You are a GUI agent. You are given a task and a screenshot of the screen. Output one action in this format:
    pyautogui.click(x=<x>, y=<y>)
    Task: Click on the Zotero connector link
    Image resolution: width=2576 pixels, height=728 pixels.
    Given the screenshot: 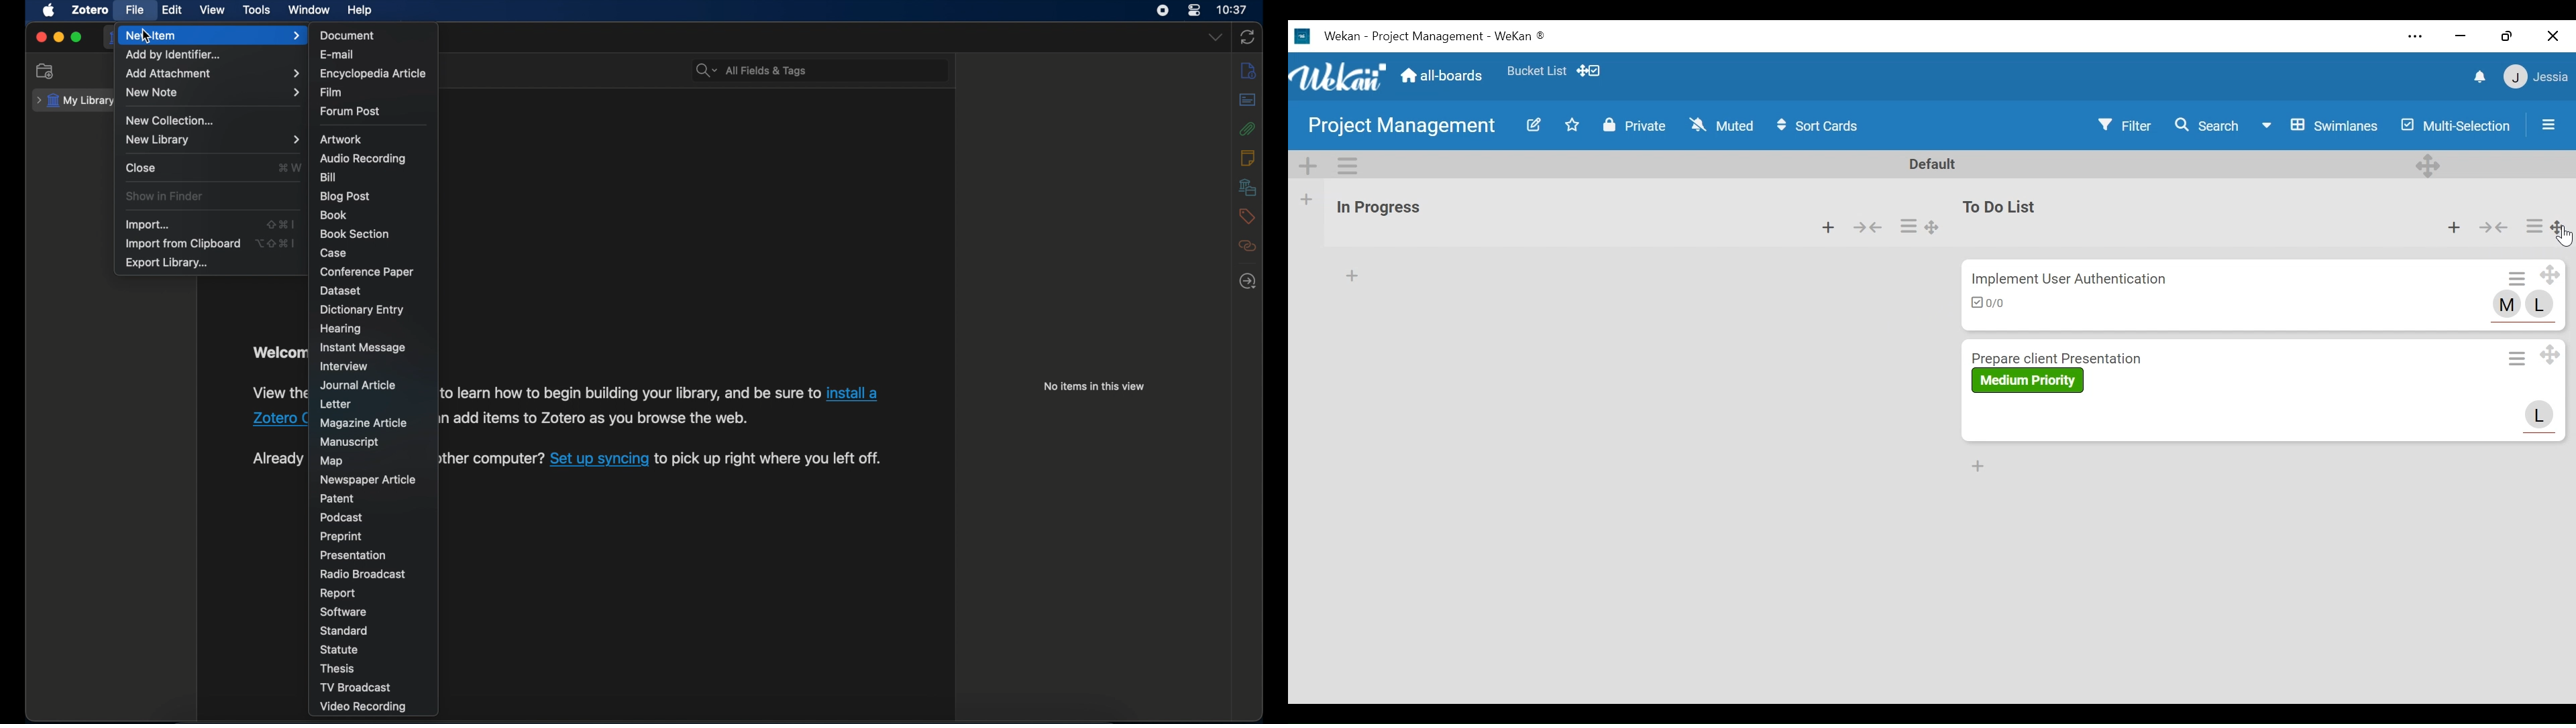 What is the action you would take?
    pyautogui.click(x=852, y=392)
    